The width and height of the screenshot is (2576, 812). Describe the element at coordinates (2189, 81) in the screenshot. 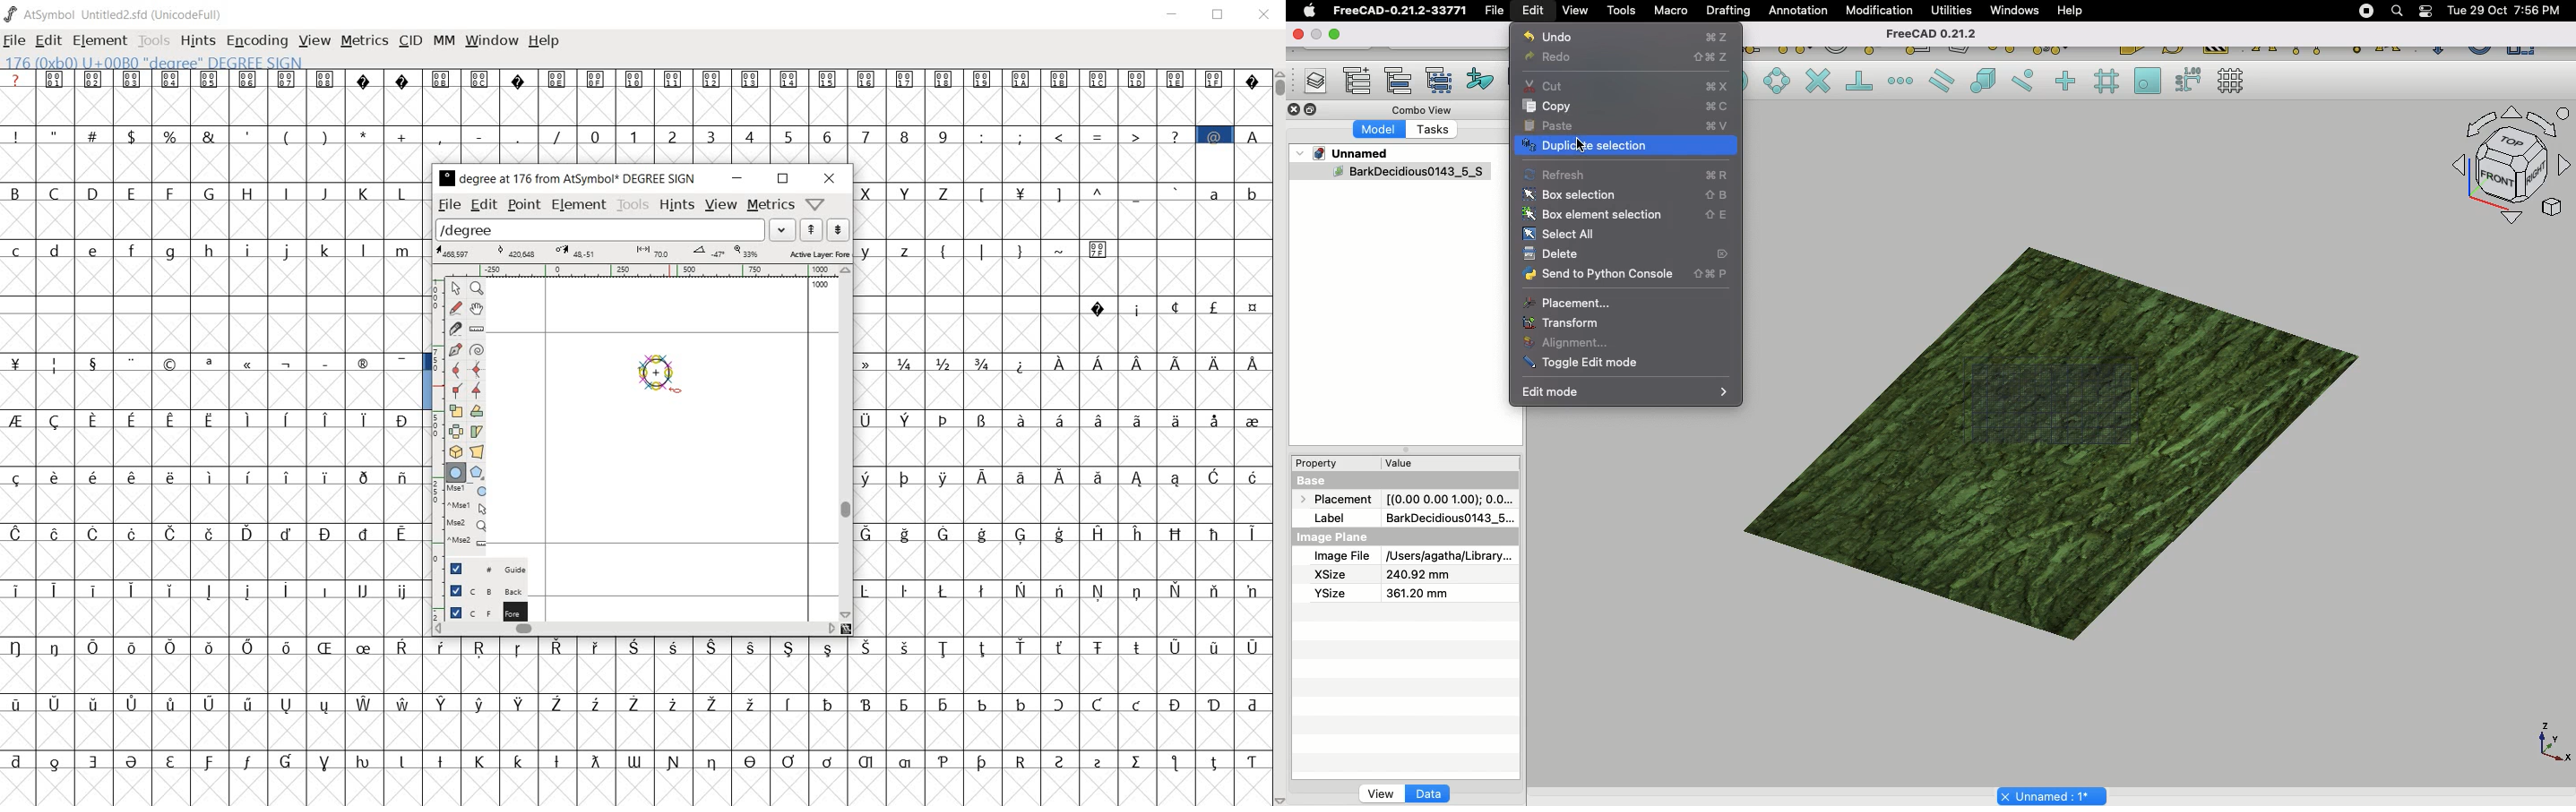

I see `Snap dimensions` at that location.